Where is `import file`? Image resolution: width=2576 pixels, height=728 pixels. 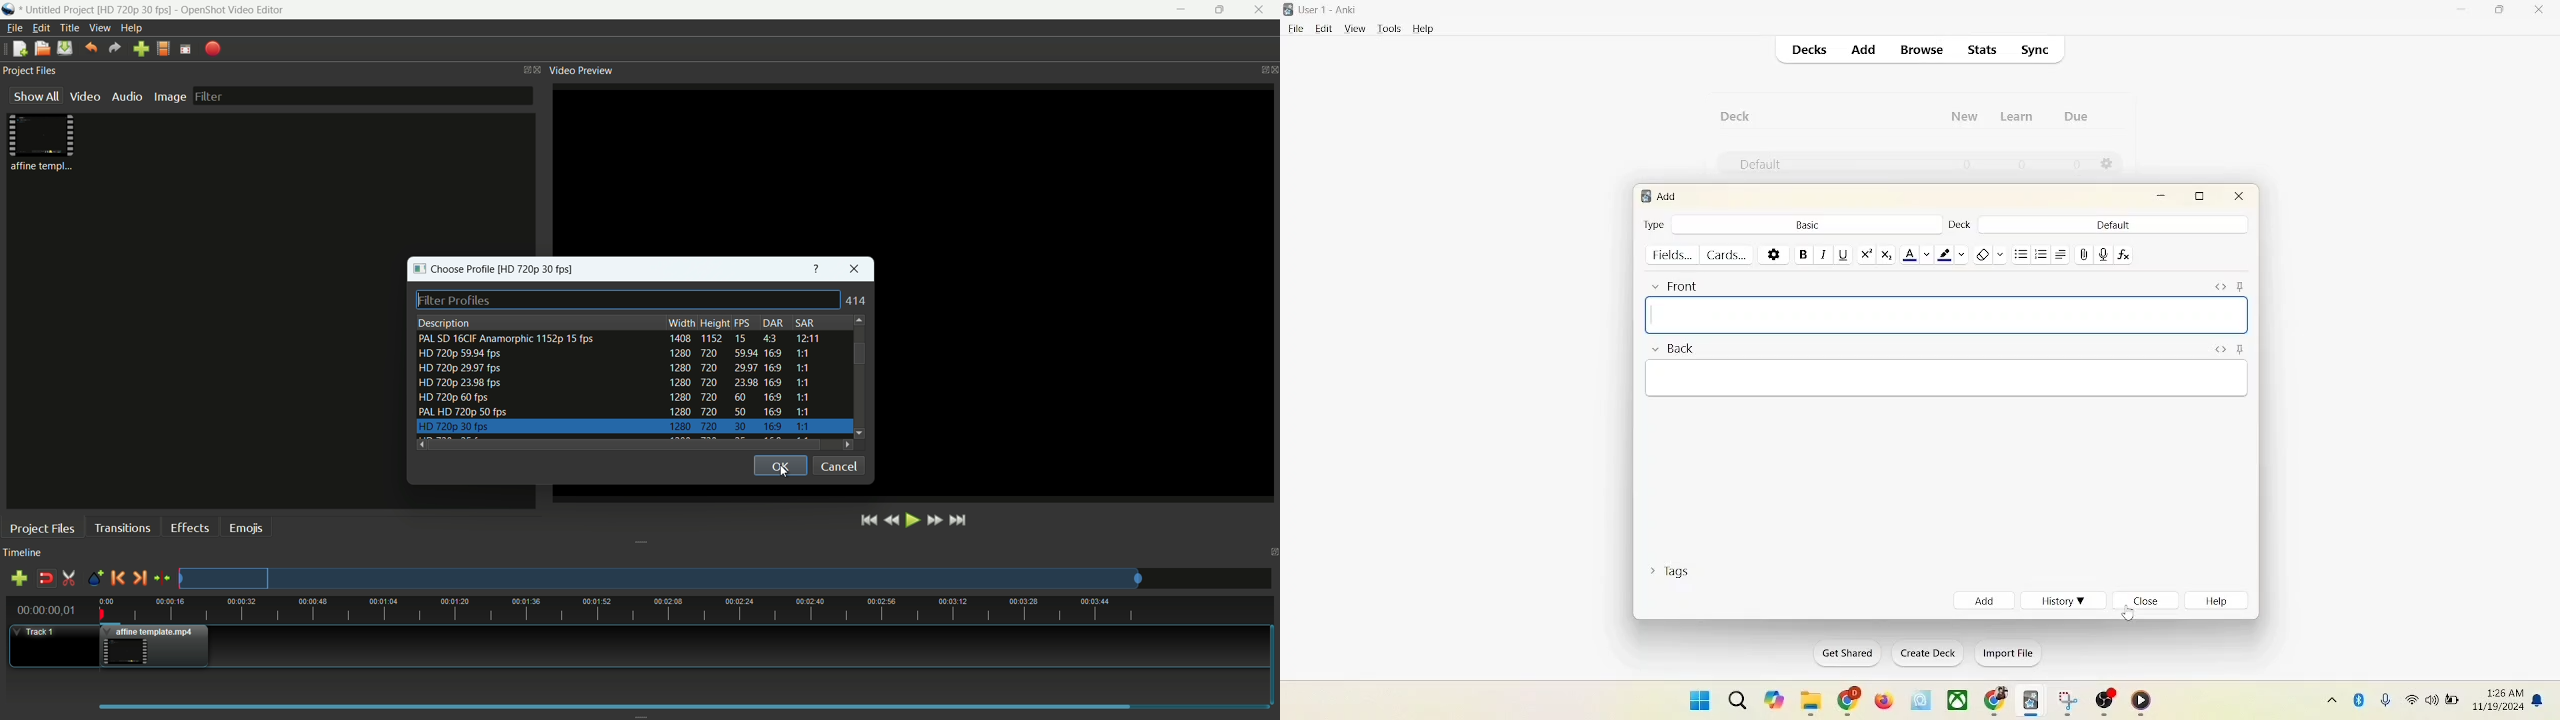 import file is located at coordinates (2006, 656).